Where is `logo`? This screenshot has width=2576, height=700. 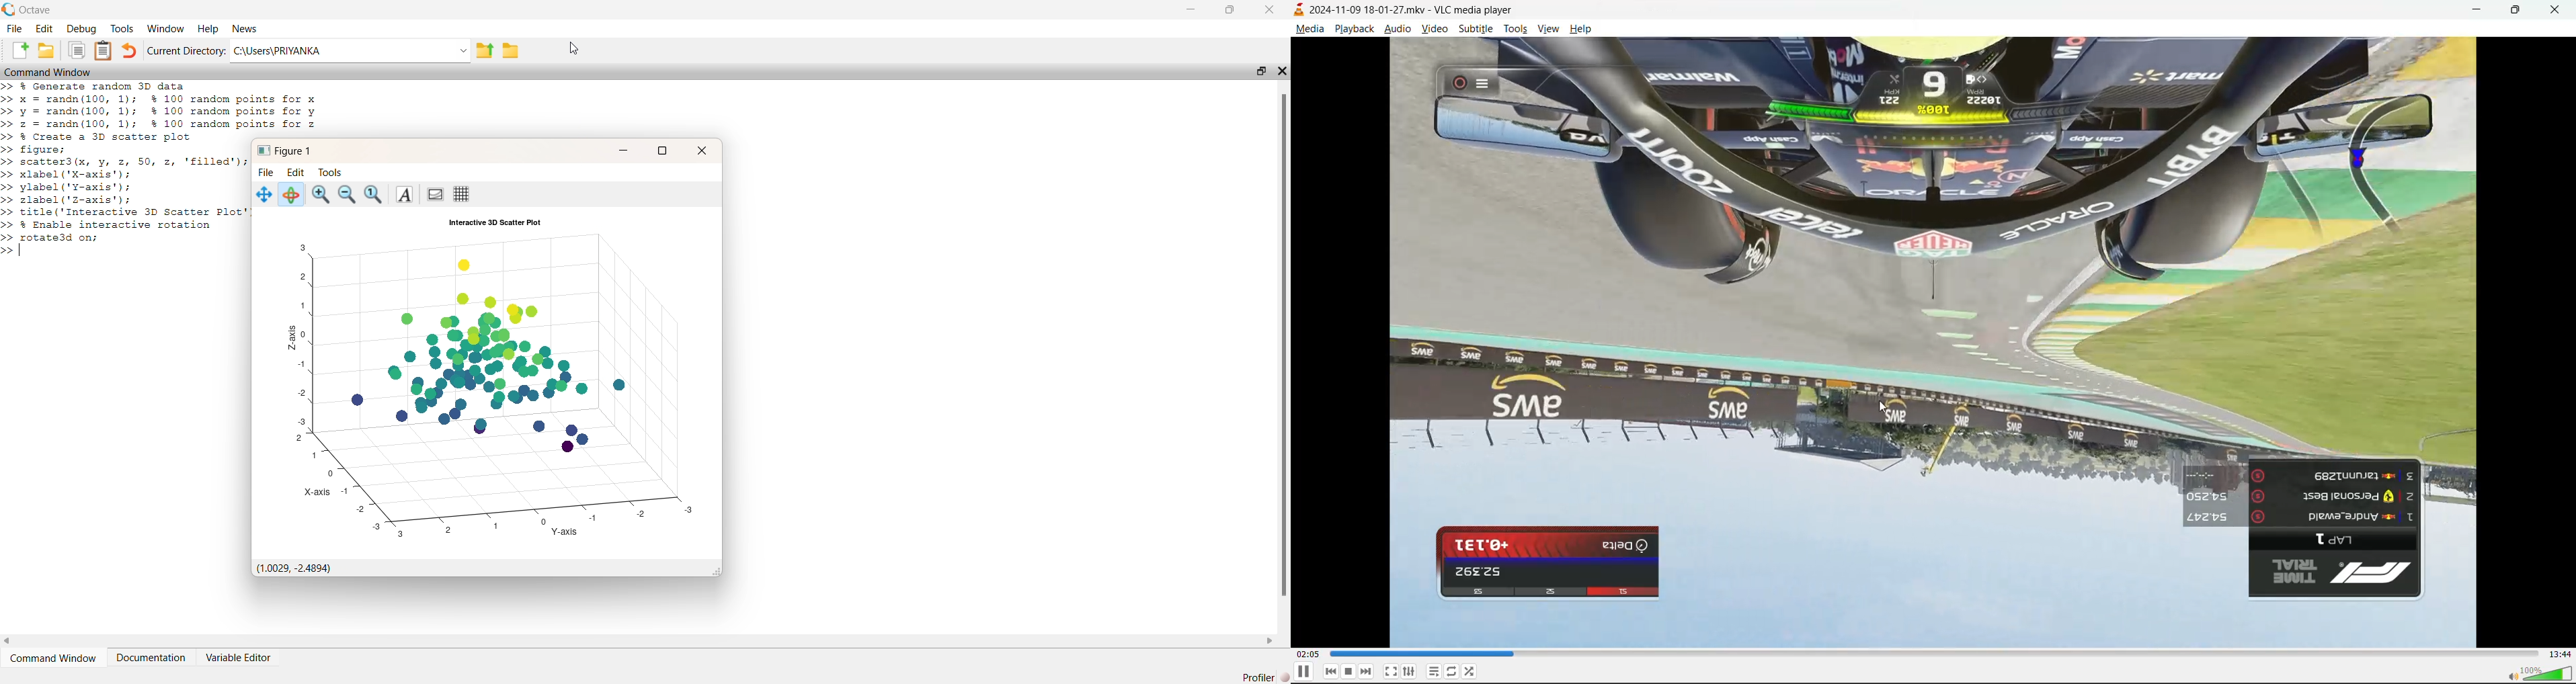
logo is located at coordinates (9, 9).